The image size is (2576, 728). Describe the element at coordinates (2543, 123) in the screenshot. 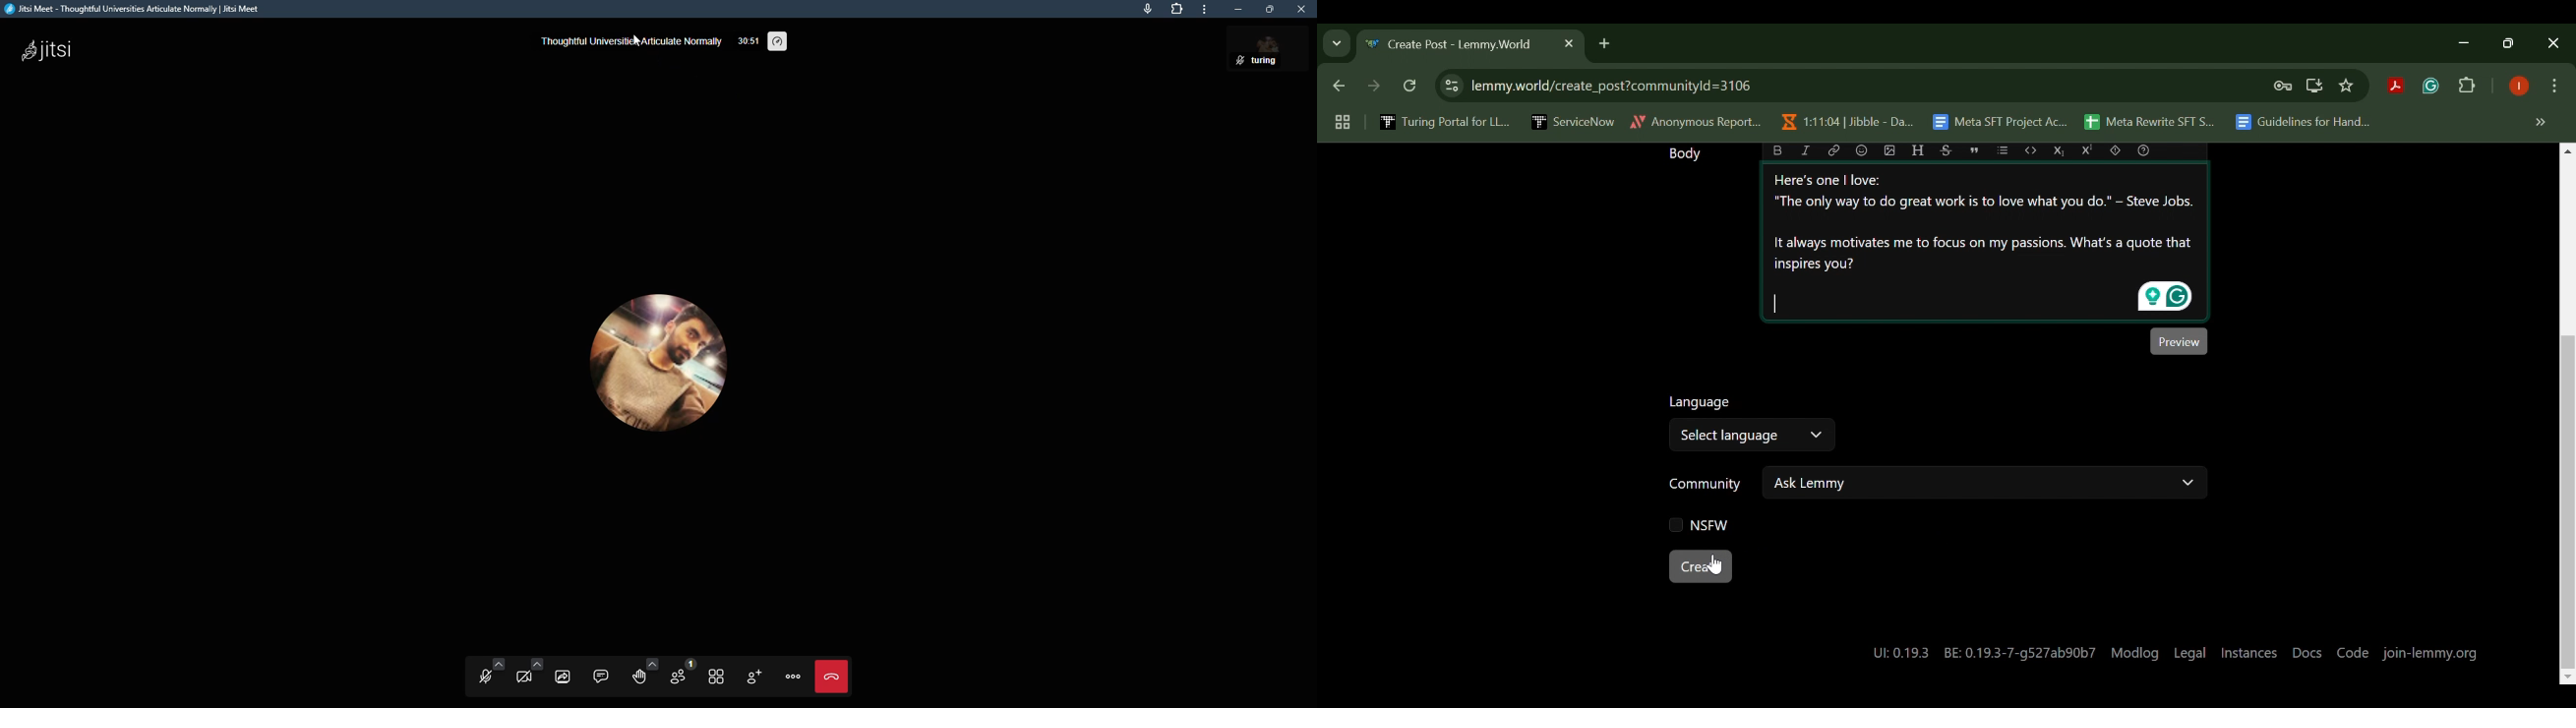

I see `Hidden bookmarks` at that location.